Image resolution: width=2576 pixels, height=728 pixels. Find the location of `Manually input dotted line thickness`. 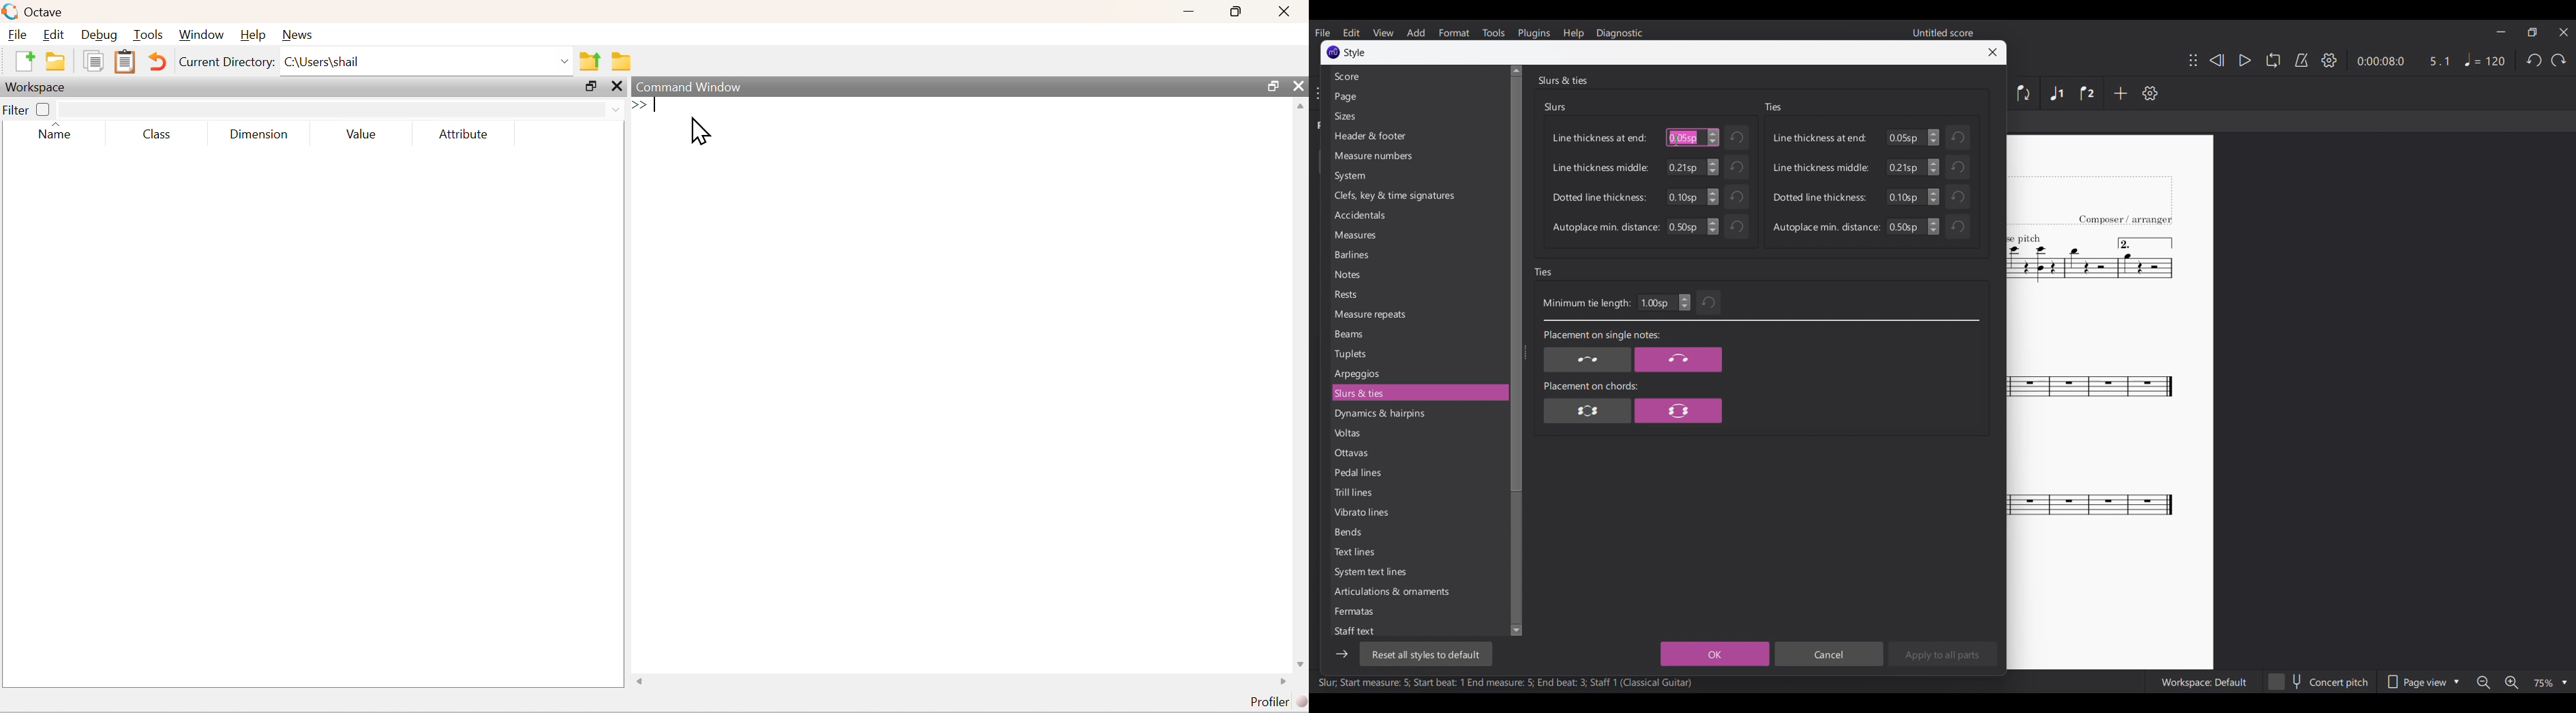

Manually input dotted line thickness is located at coordinates (1684, 197).